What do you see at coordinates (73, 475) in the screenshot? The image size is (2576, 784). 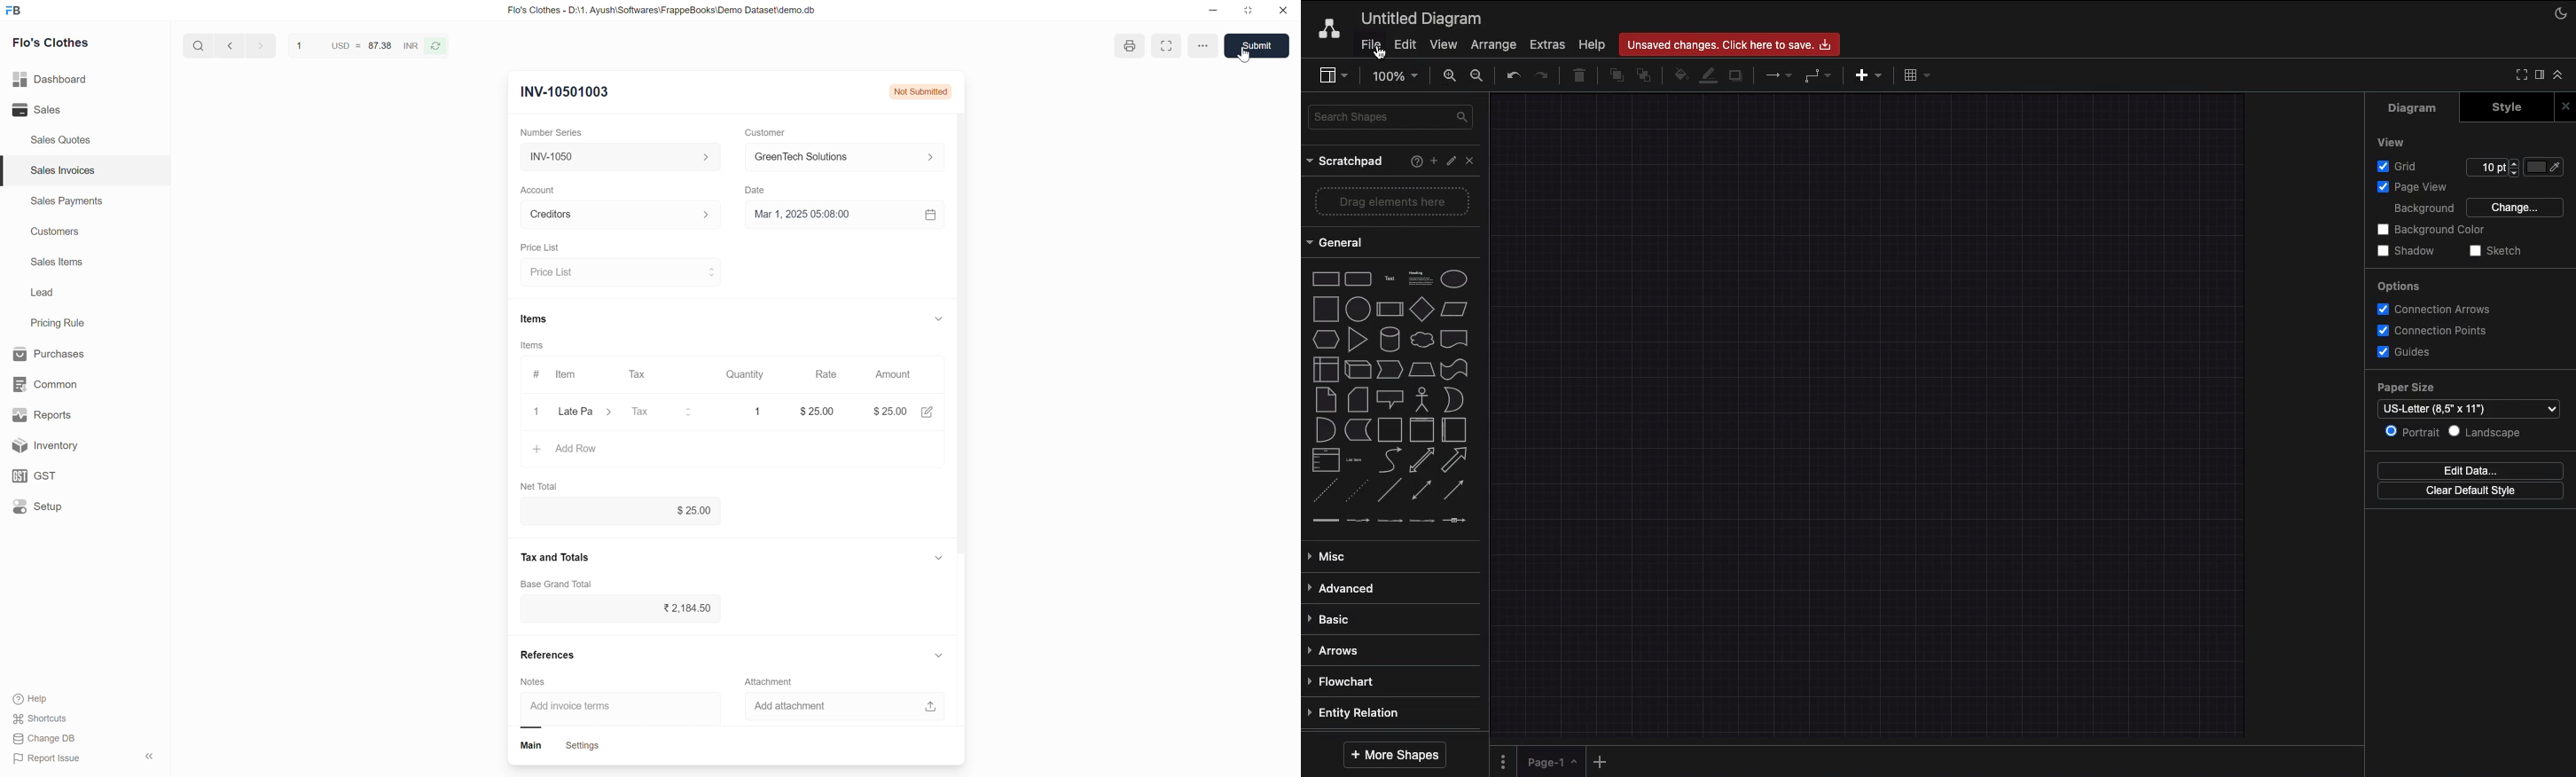 I see `GST ` at bounding box center [73, 475].